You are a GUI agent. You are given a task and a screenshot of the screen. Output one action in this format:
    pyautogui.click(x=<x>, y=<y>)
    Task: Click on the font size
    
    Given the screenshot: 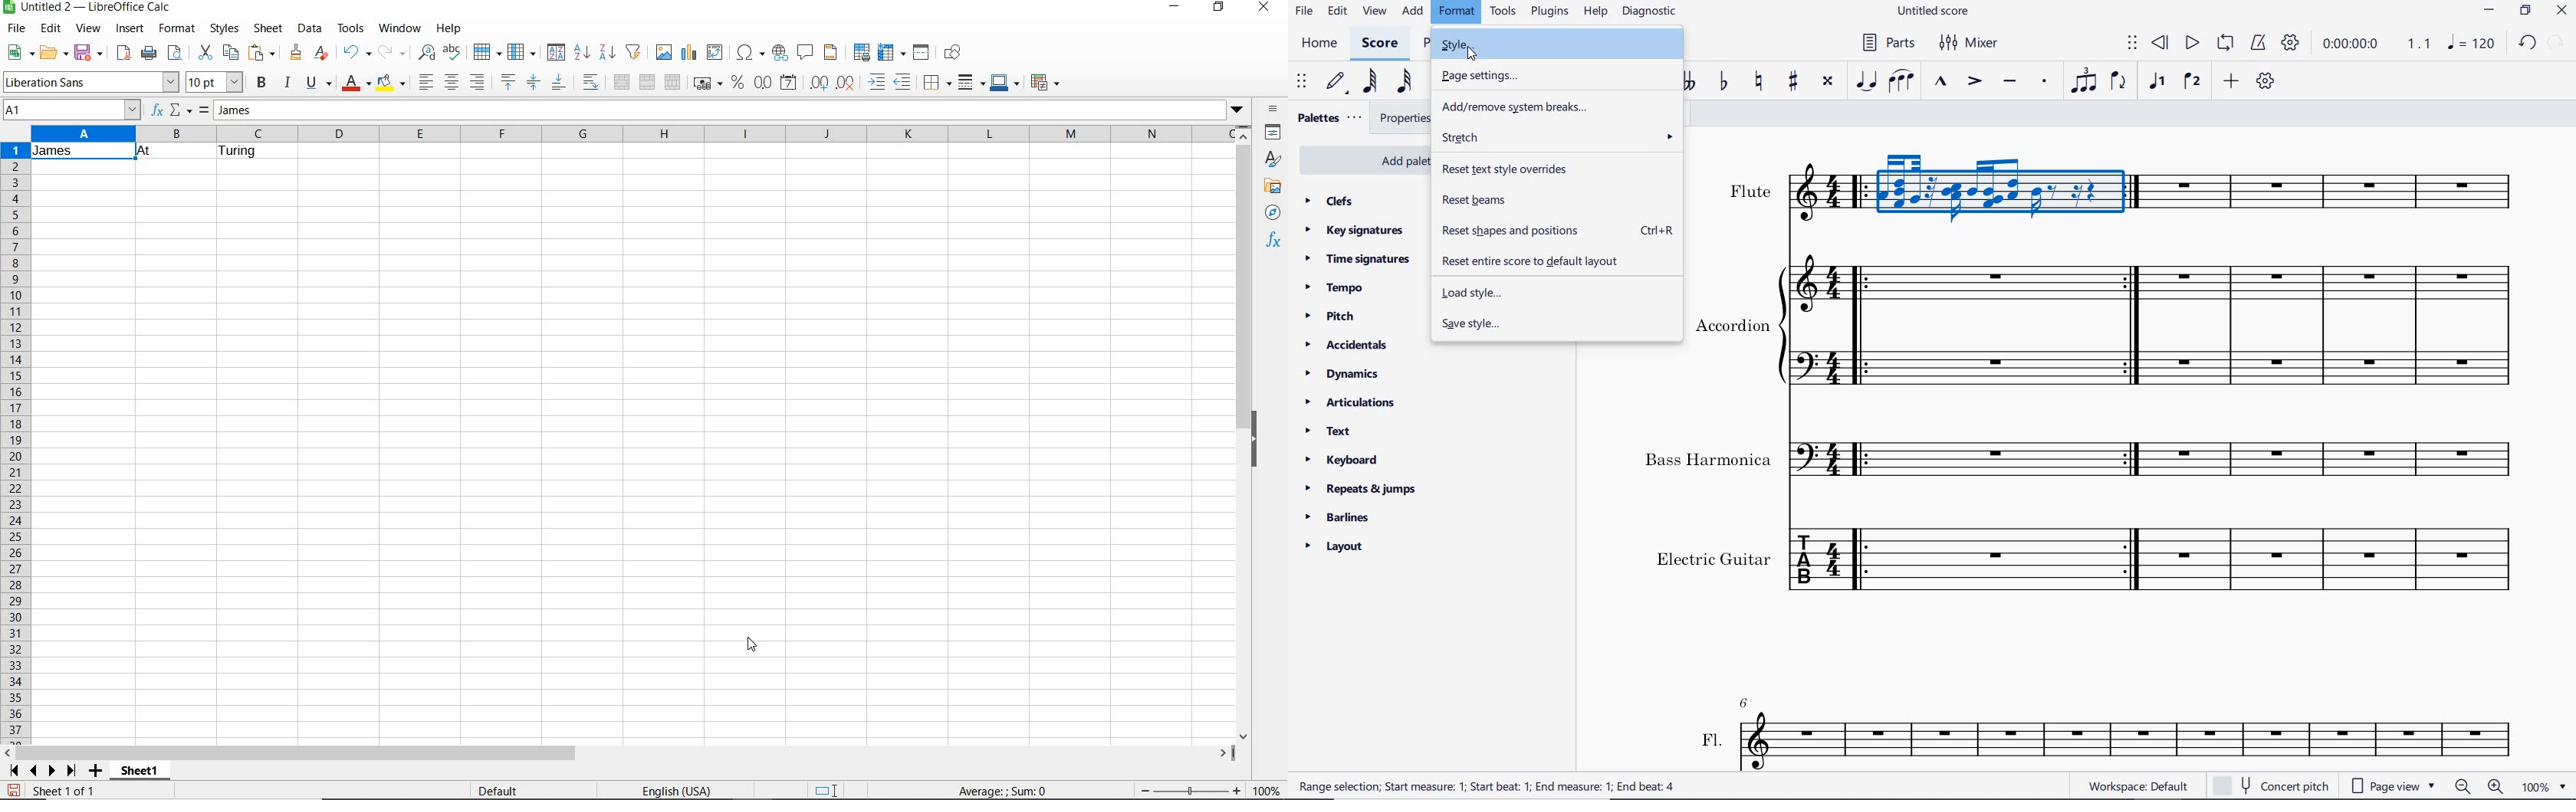 What is the action you would take?
    pyautogui.click(x=216, y=82)
    